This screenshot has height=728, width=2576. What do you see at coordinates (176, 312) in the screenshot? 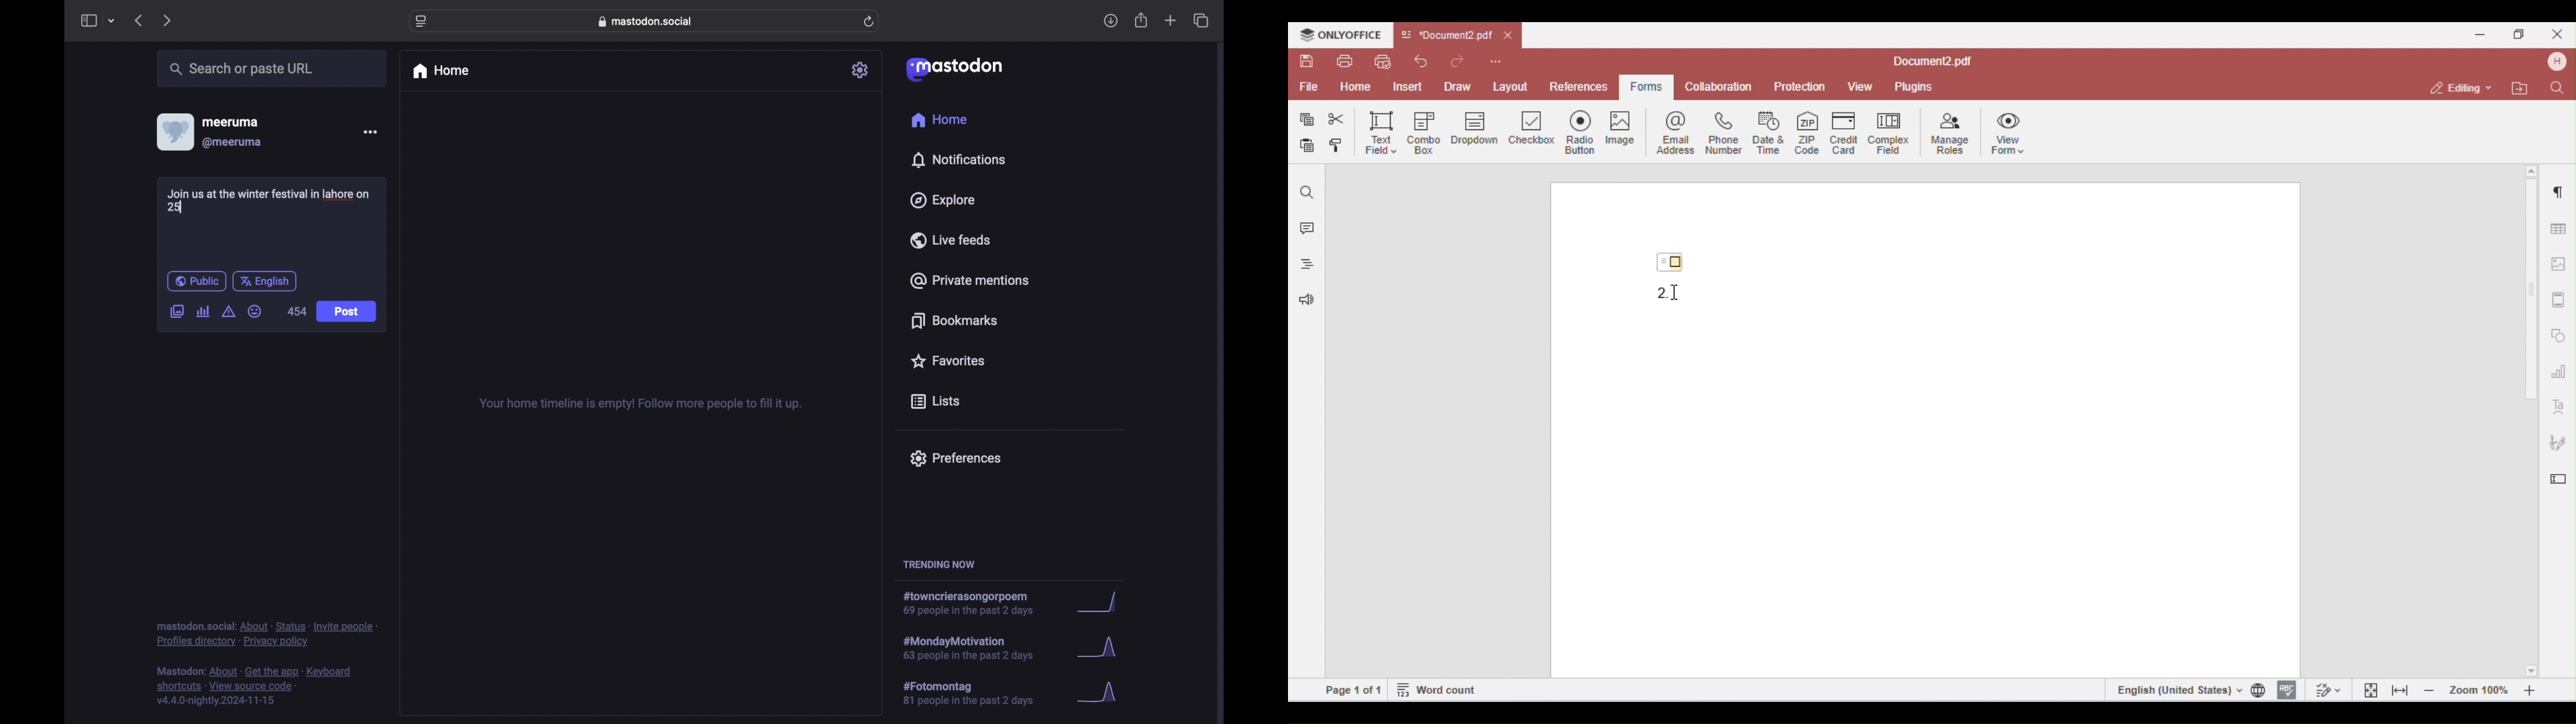
I see `add image` at bounding box center [176, 312].